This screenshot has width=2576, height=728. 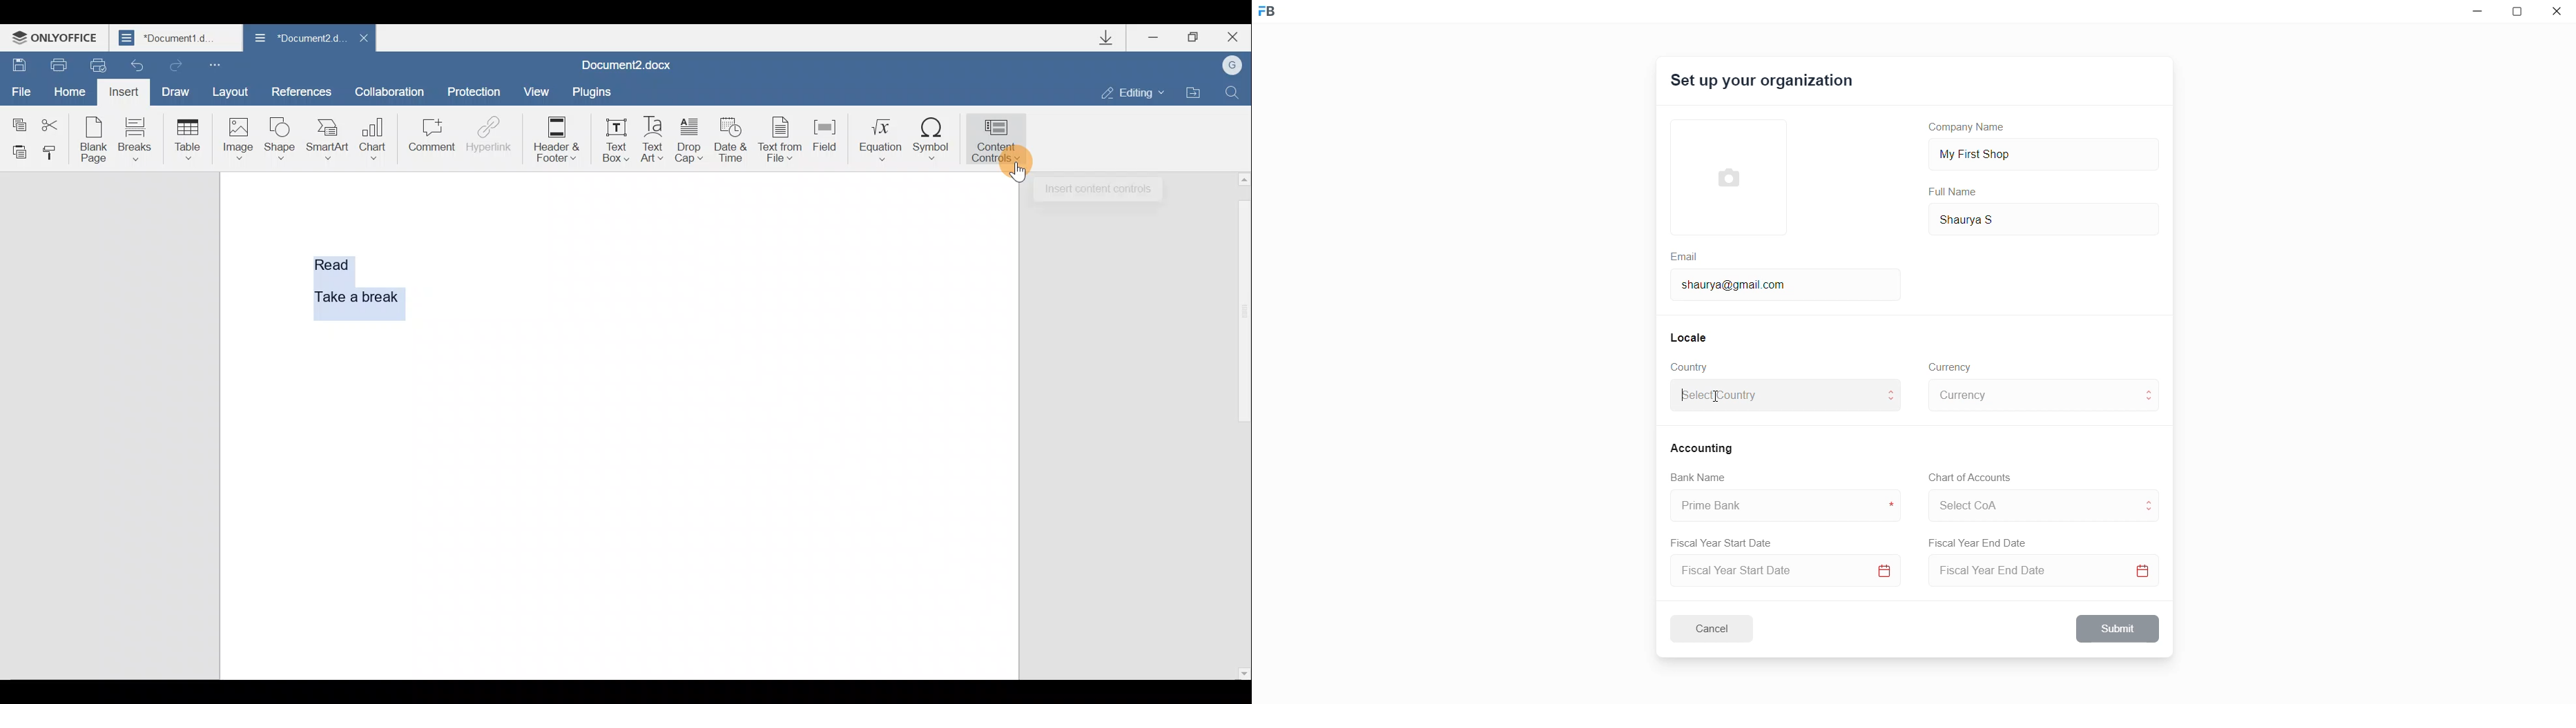 I want to click on cursor, so click(x=1712, y=397).